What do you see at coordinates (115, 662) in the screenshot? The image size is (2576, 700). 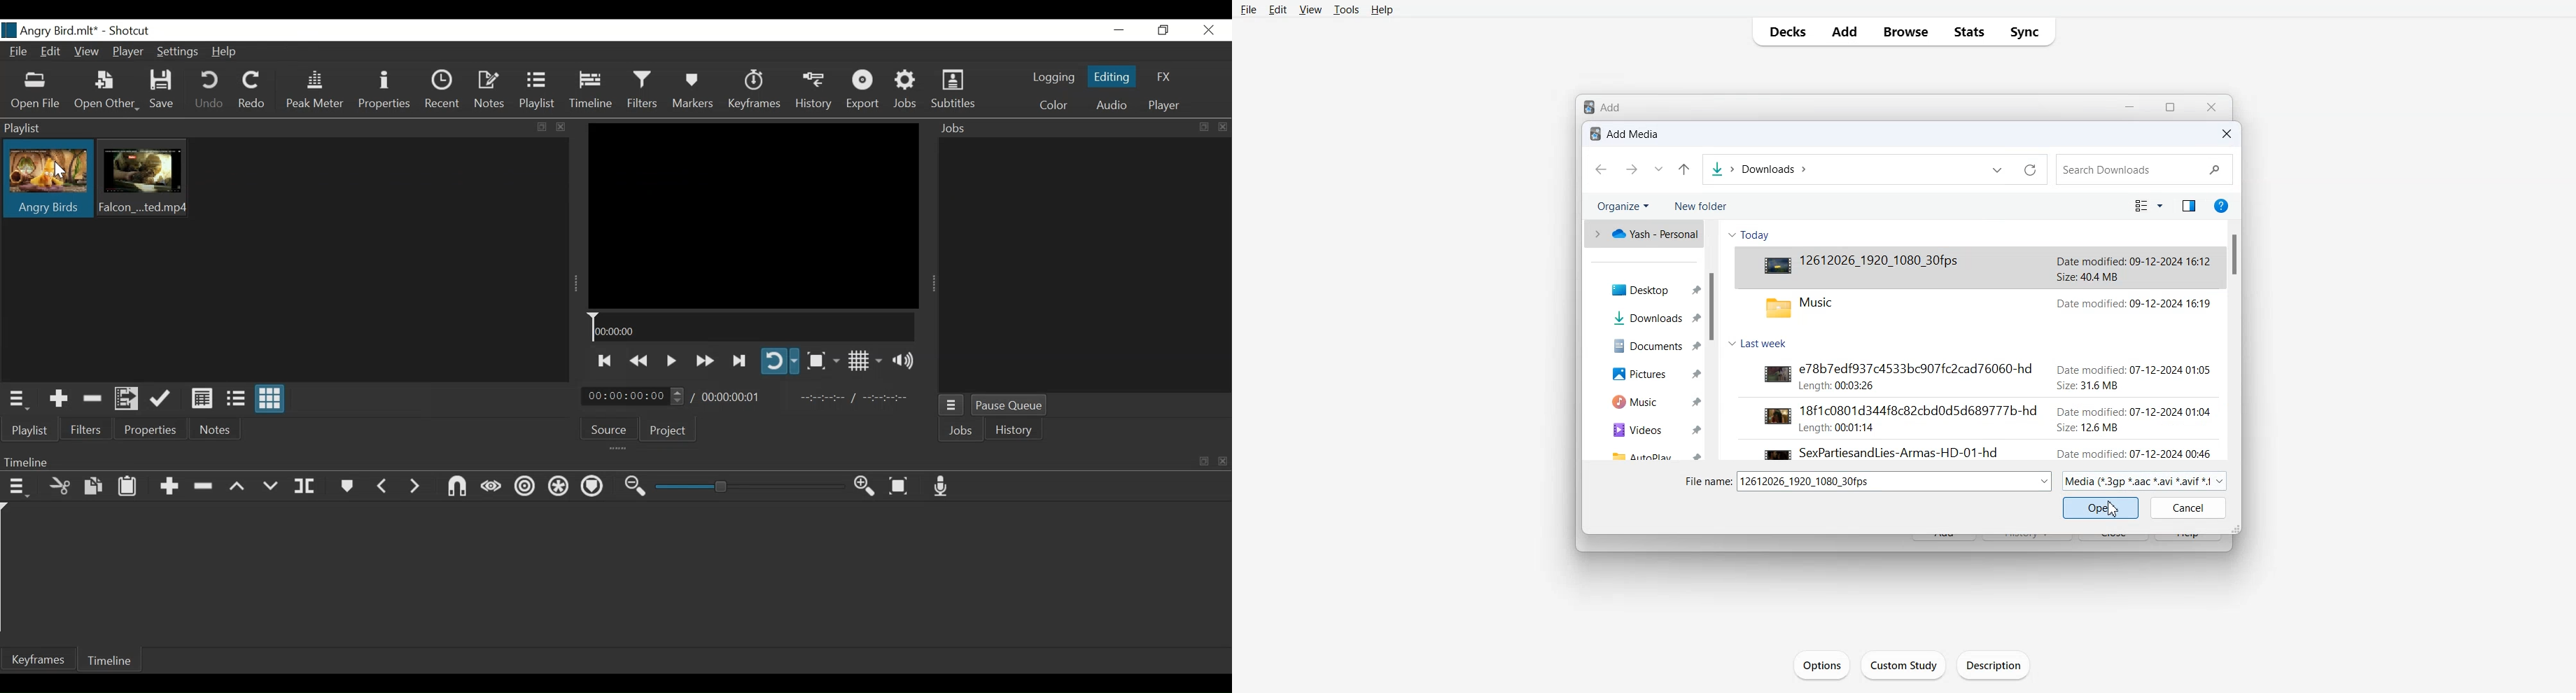 I see `Timeline` at bounding box center [115, 662].